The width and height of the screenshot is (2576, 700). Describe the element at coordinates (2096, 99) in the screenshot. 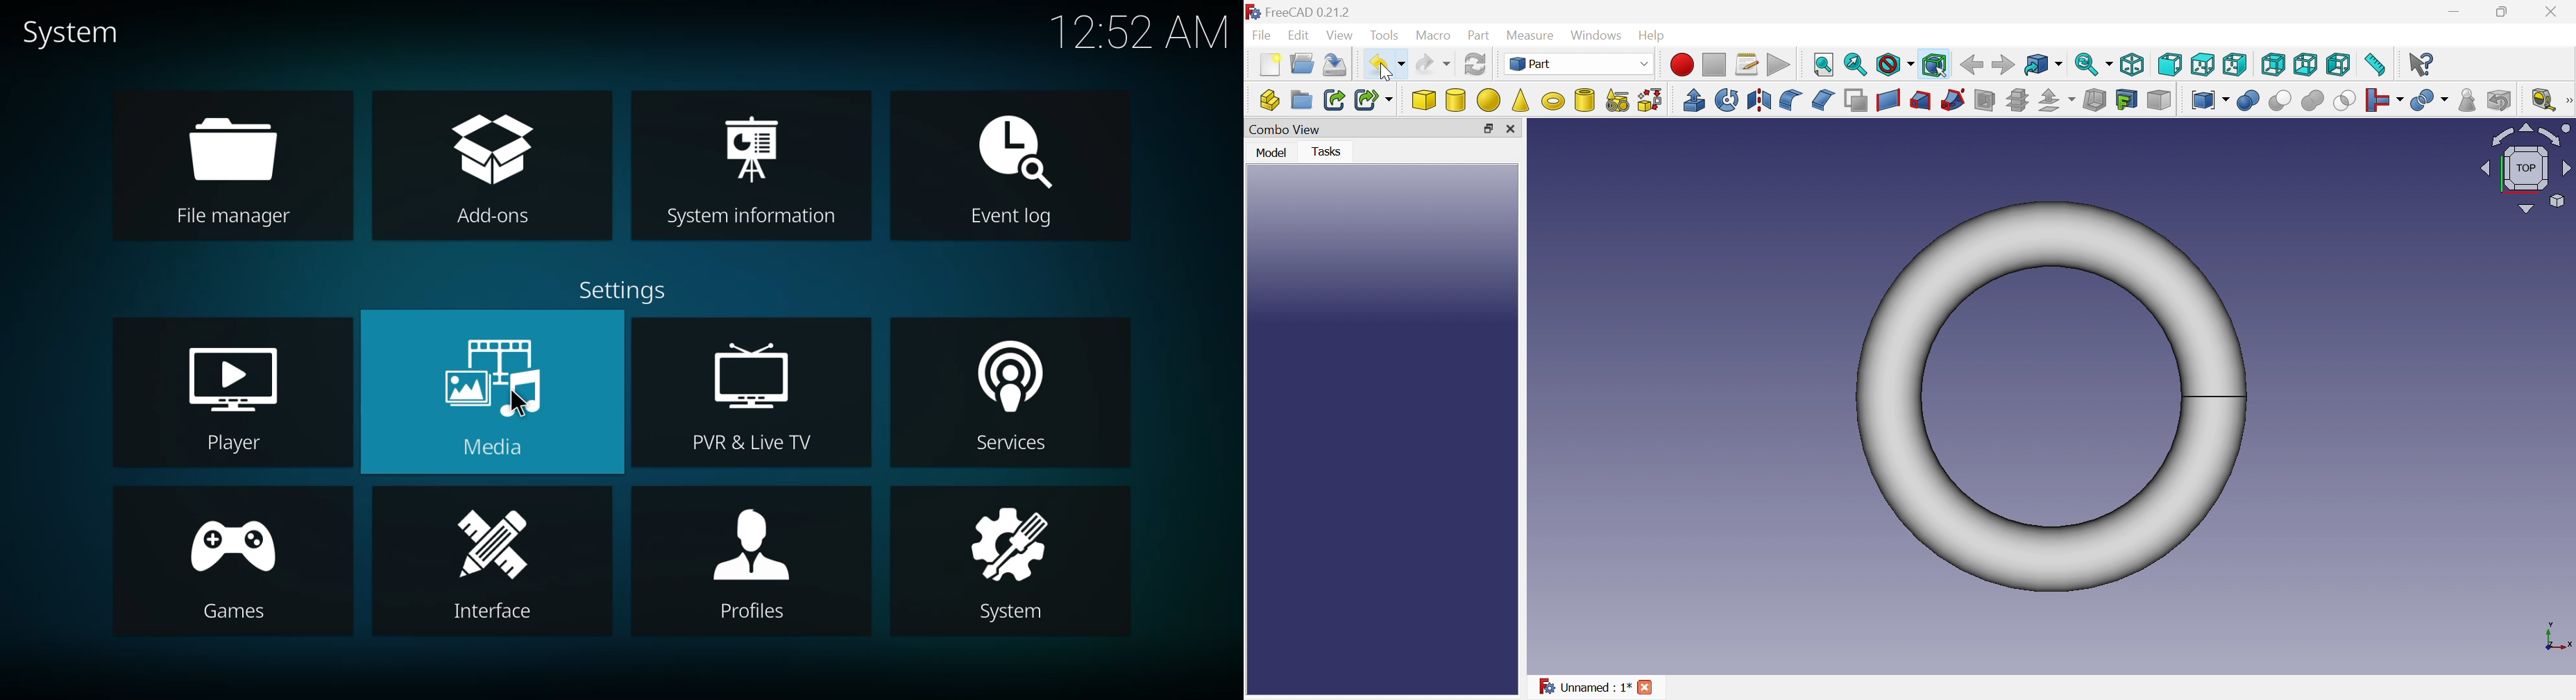

I see `Thickness` at that location.